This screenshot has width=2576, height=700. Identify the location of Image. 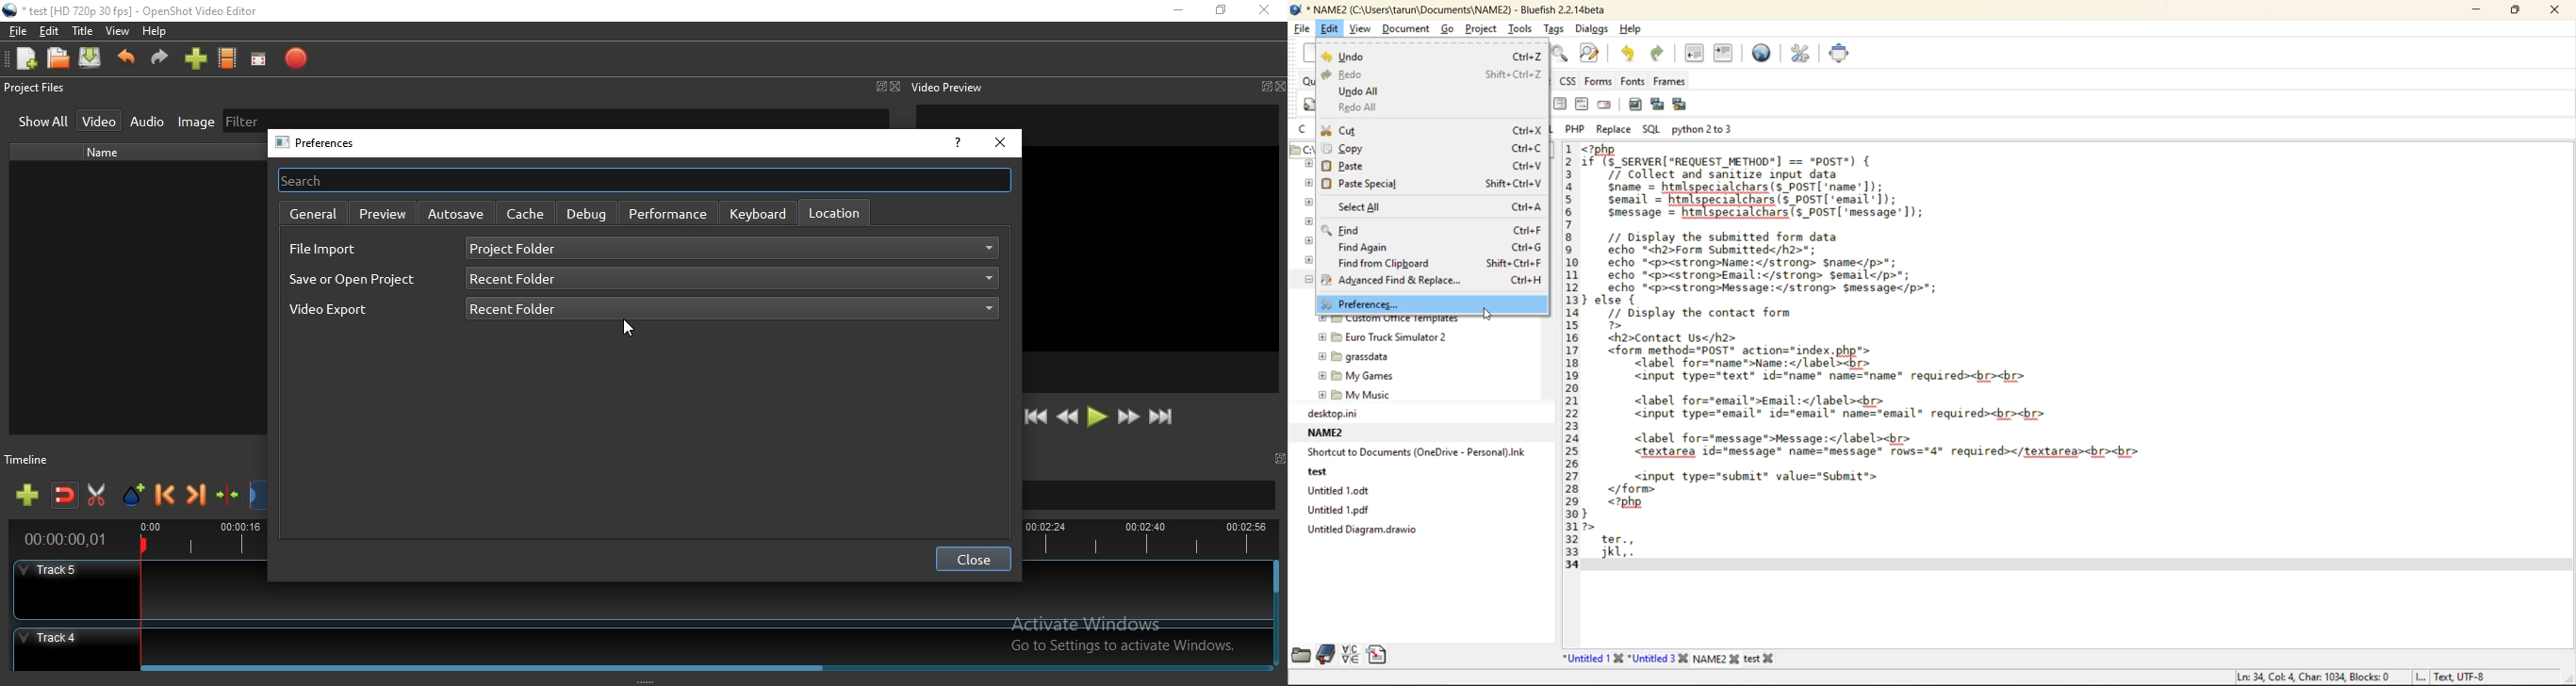
(191, 122).